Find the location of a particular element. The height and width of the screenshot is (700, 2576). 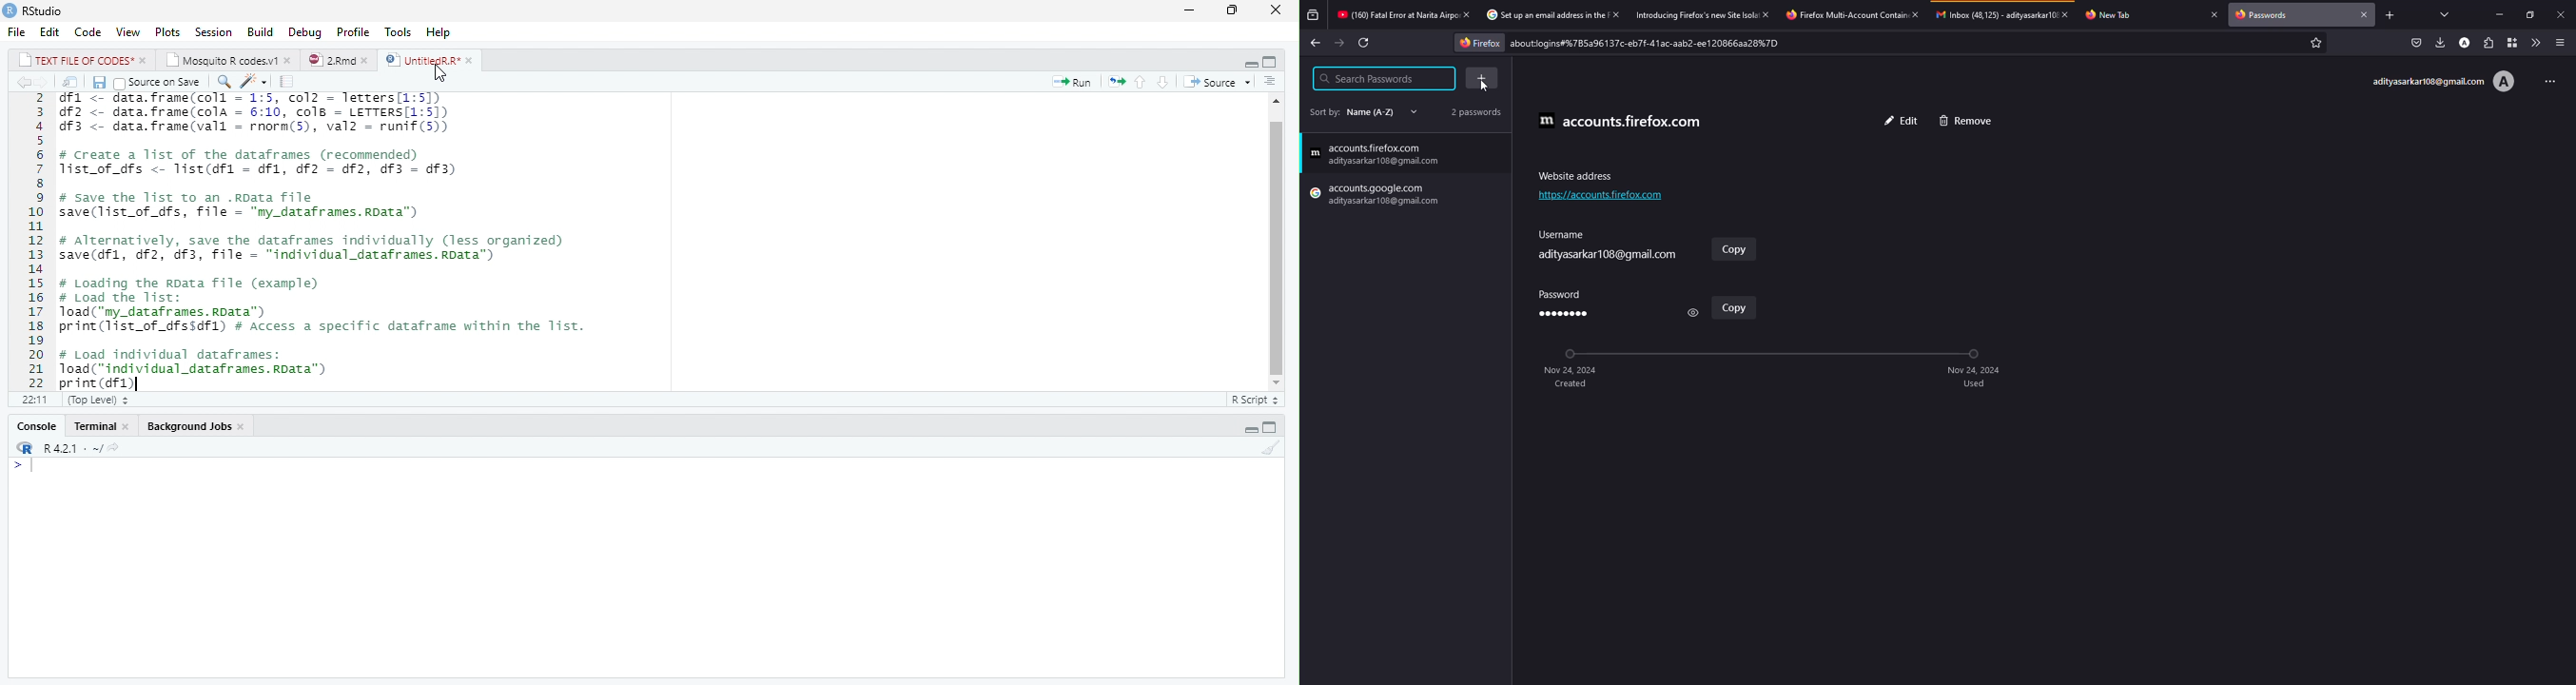

Go to next section is located at coordinates (1163, 83).